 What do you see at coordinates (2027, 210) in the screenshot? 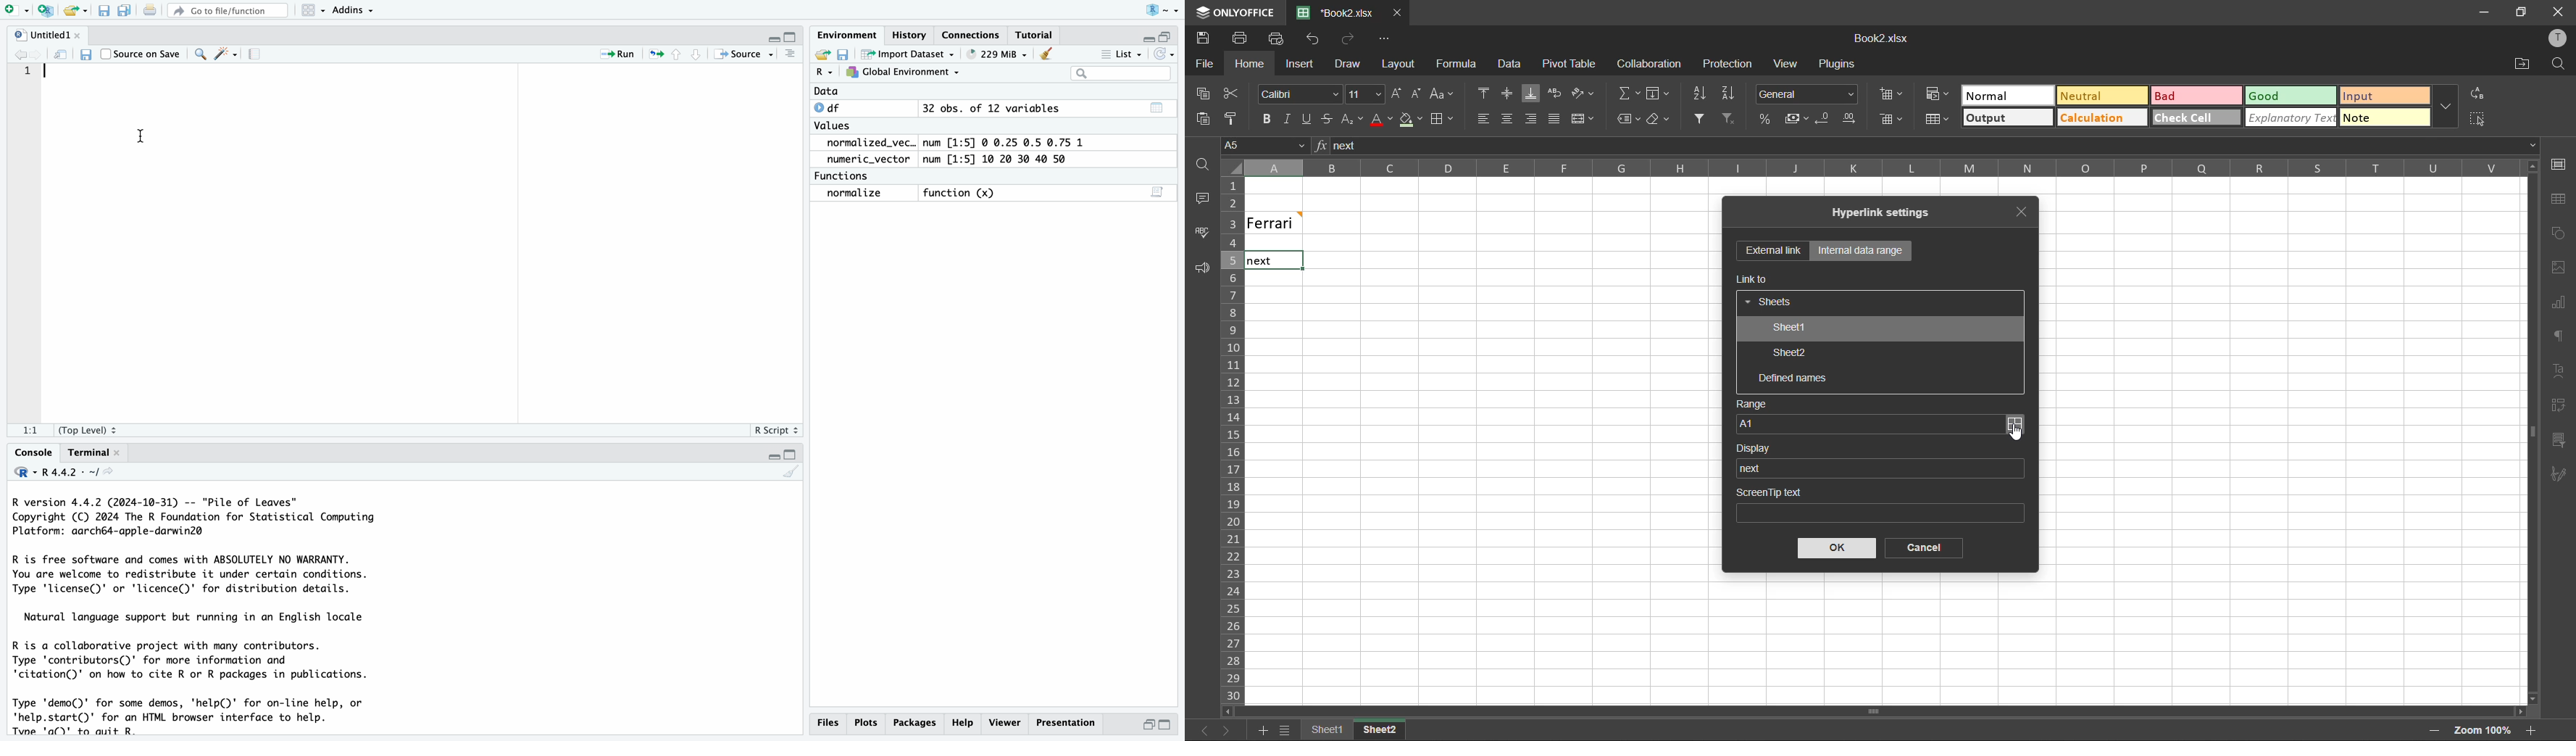
I see `close tab` at bounding box center [2027, 210].